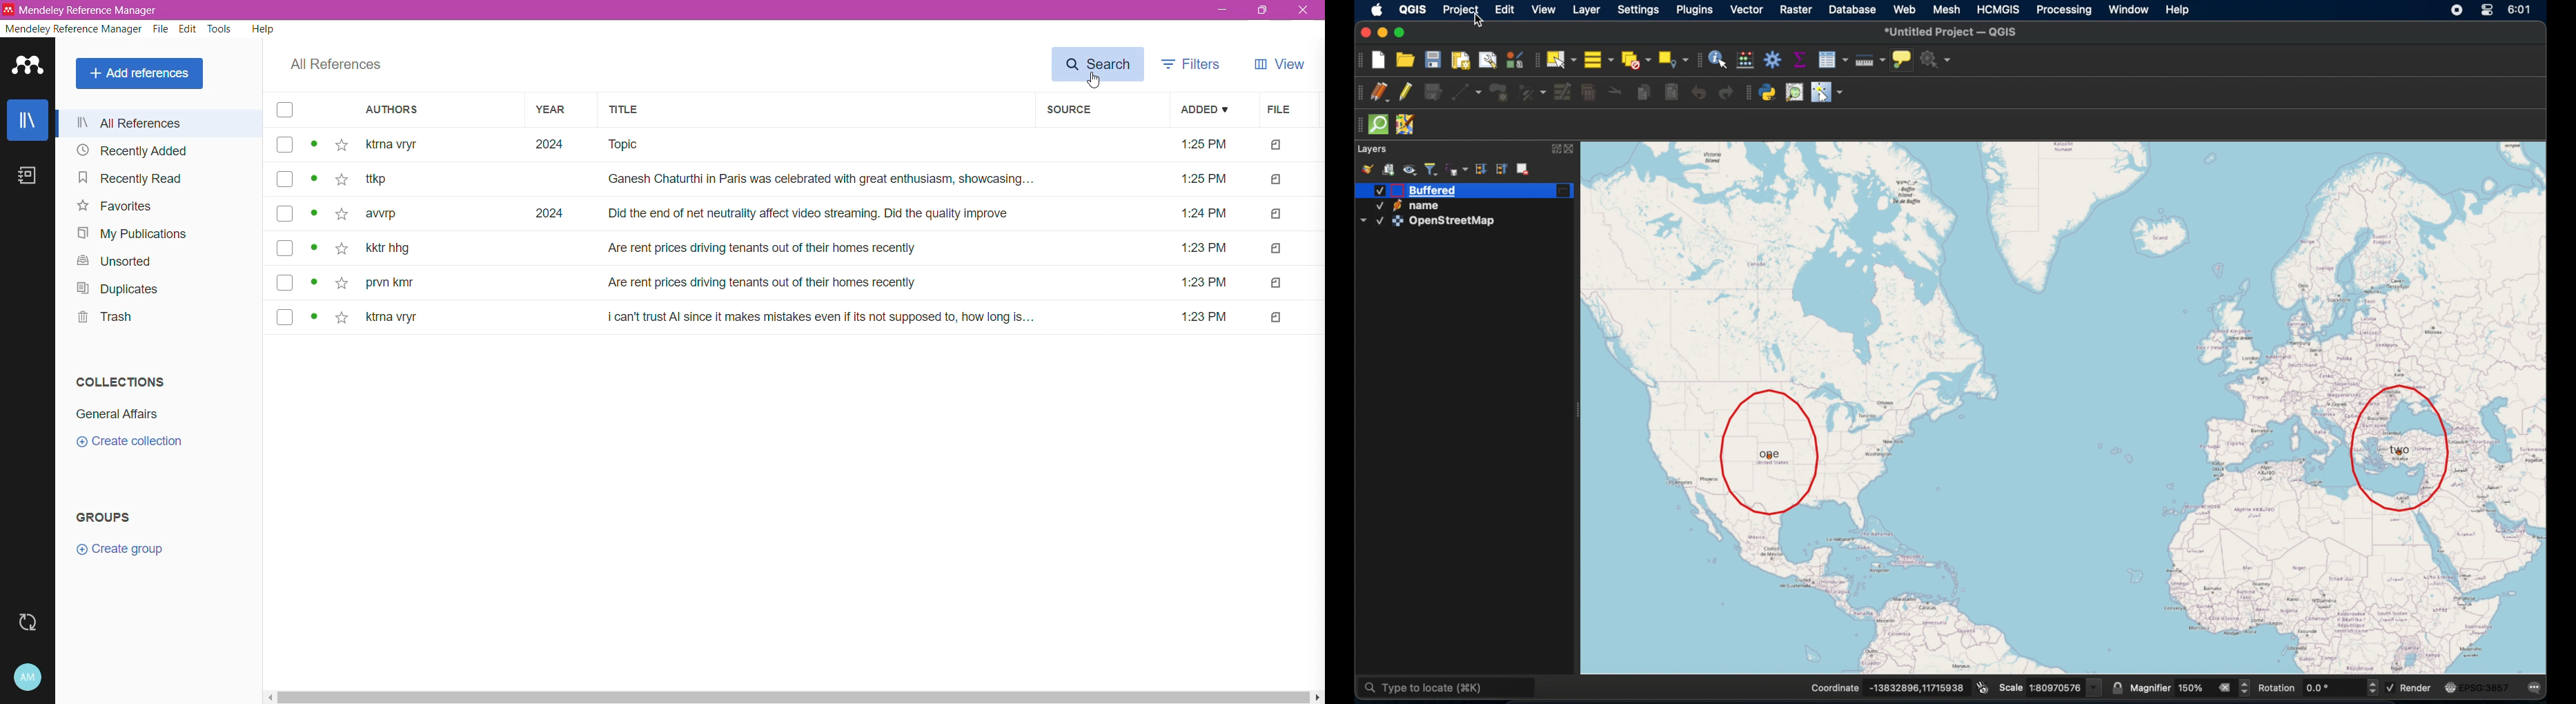  Describe the element at coordinates (1388, 169) in the screenshot. I see `add group` at that location.